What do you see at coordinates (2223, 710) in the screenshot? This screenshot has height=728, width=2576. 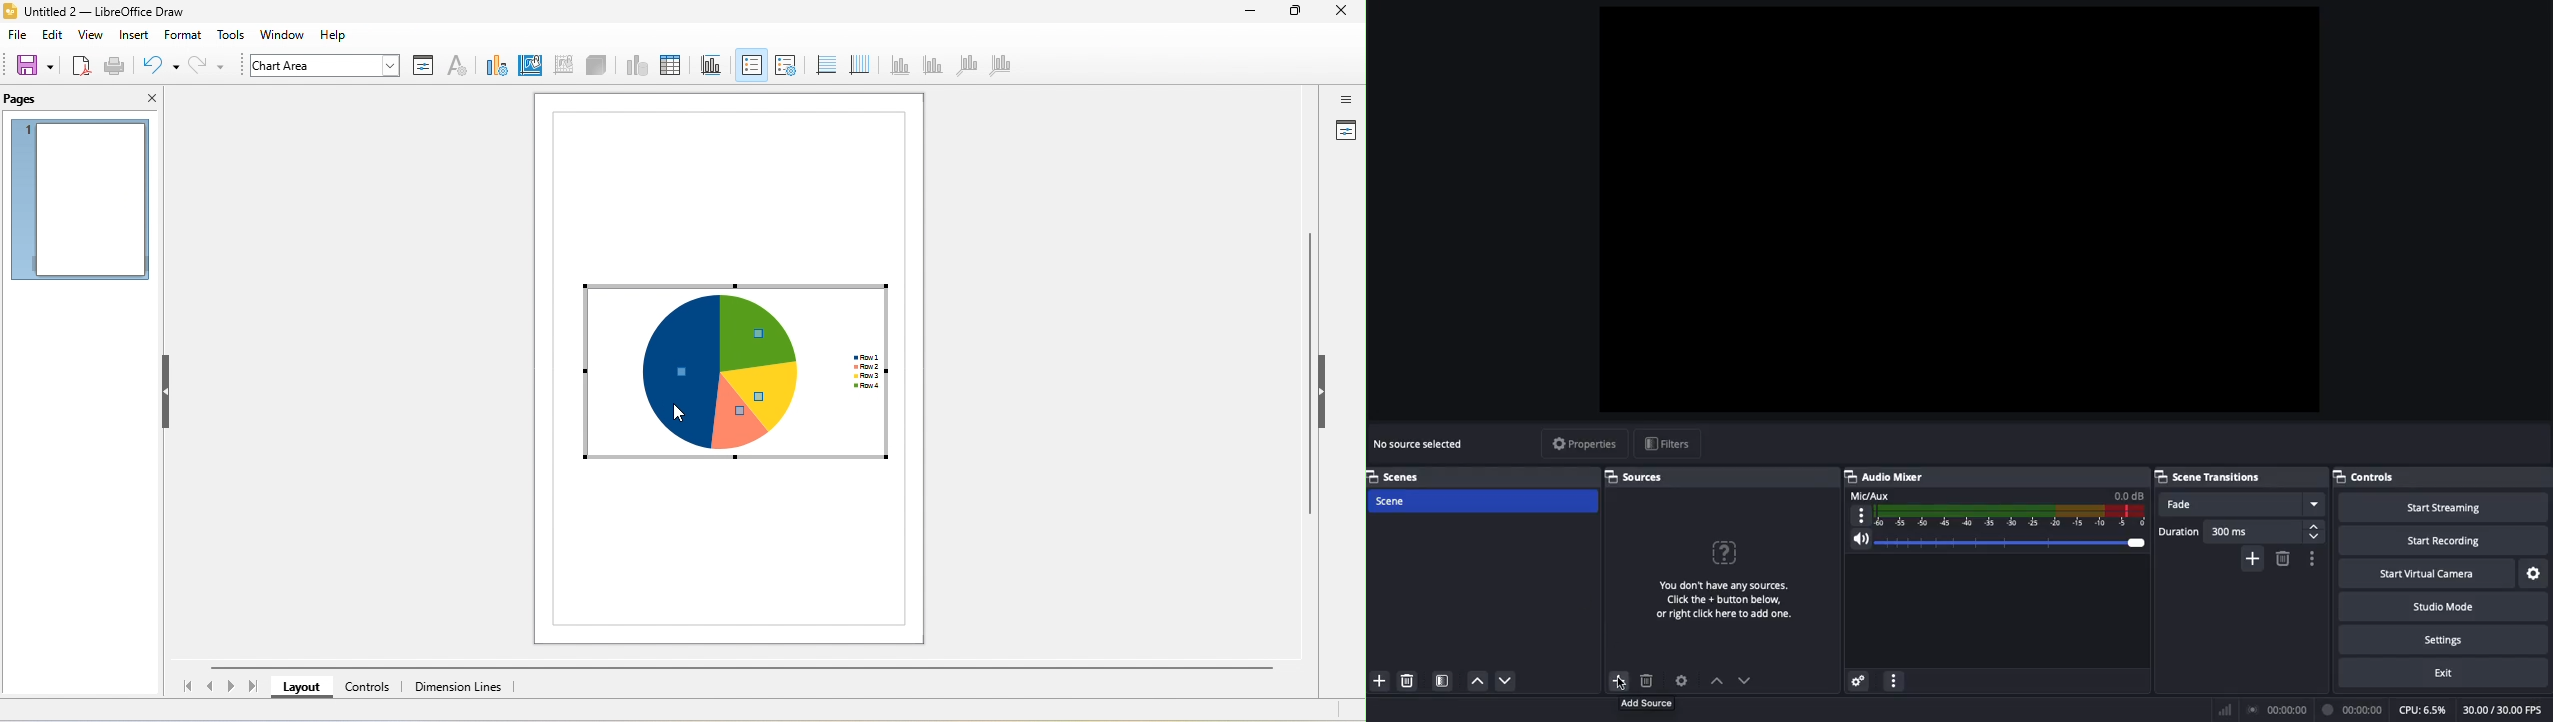 I see `Bars` at bounding box center [2223, 710].